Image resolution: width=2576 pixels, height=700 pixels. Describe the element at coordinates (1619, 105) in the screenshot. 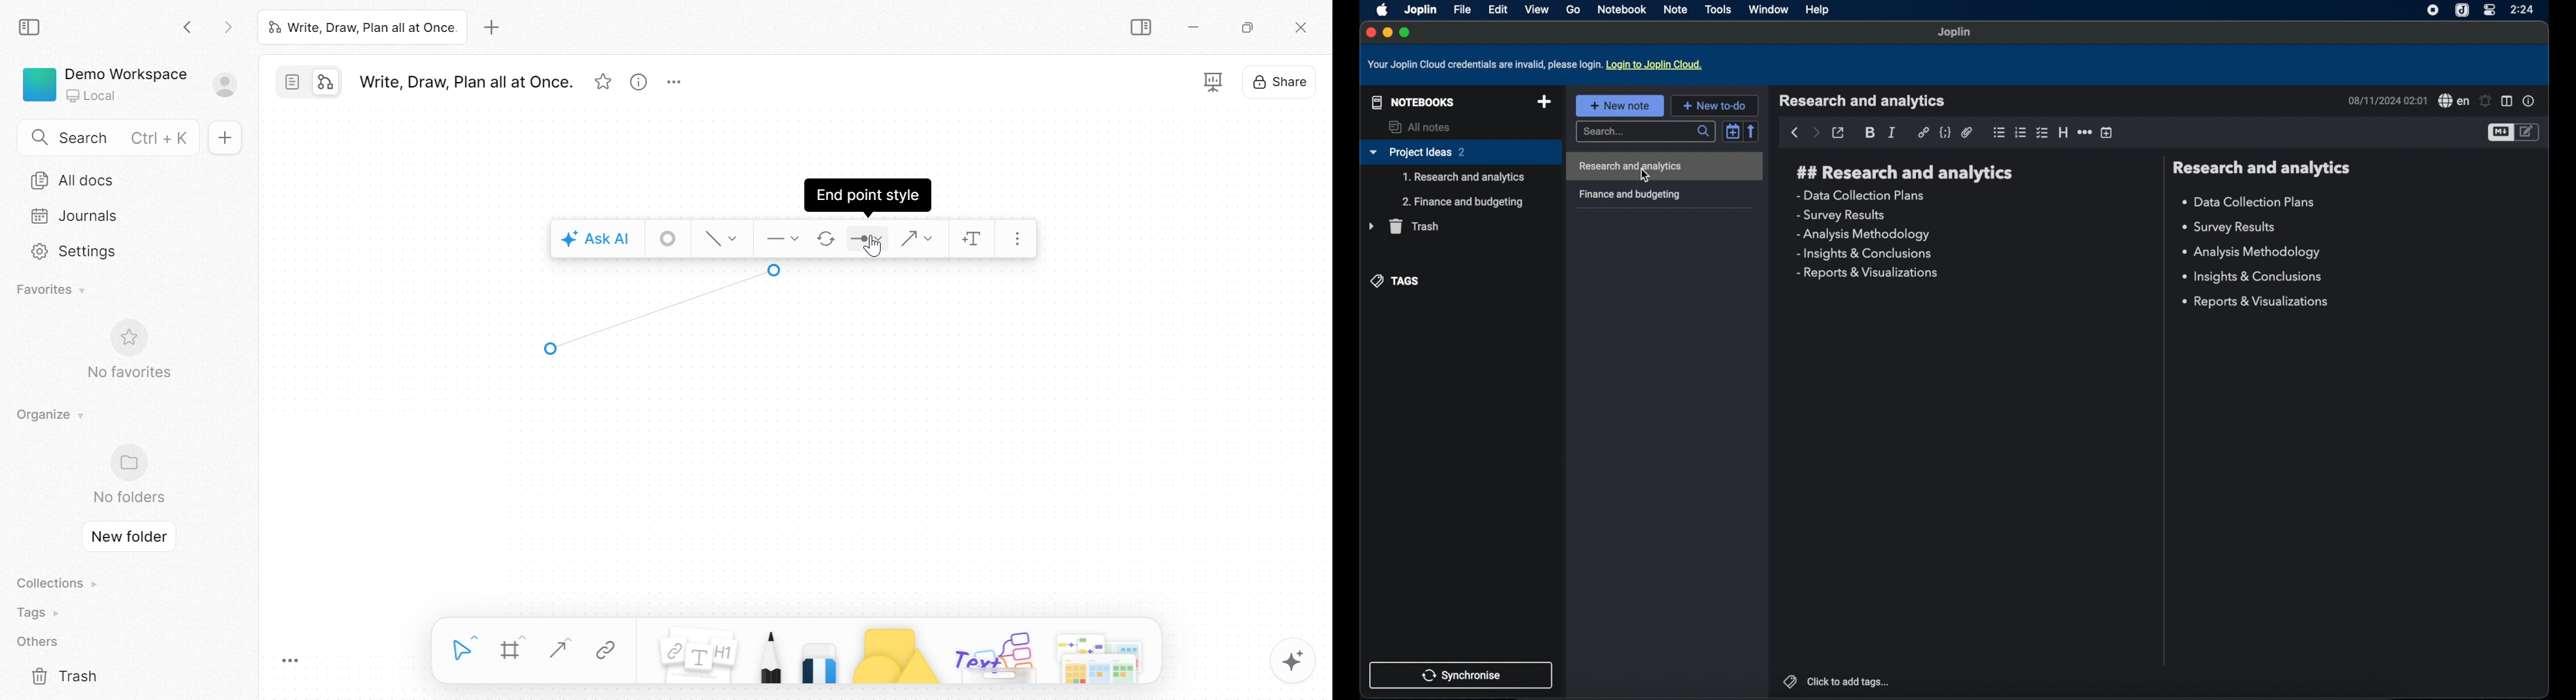

I see `new note` at that location.